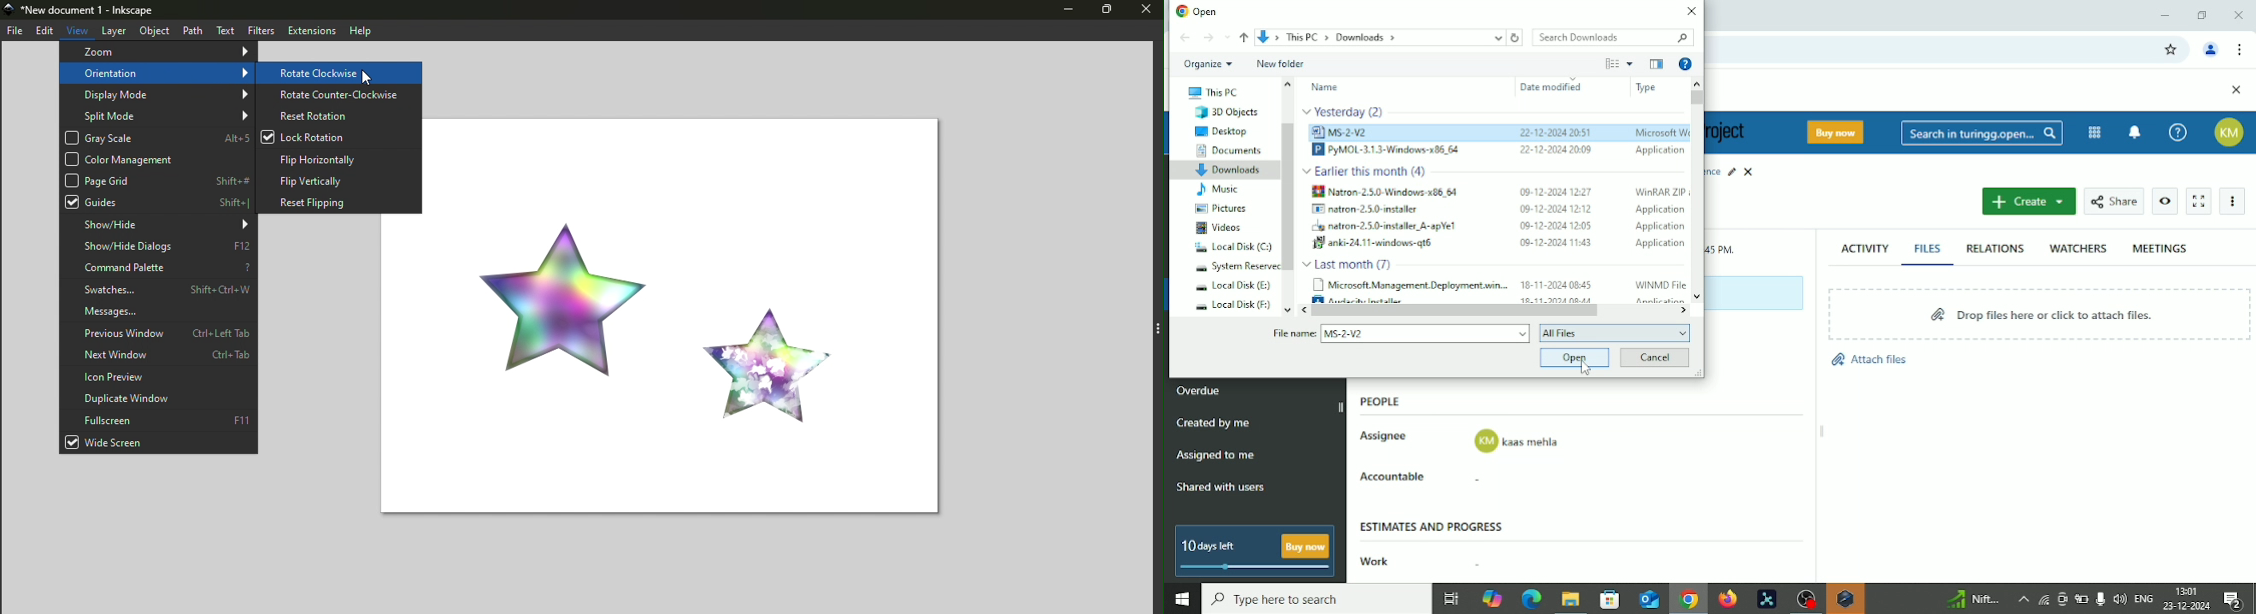 This screenshot has width=2268, height=616. Describe the element at coordinates (339, 115) in the screenshot. I see `Reset rotation` at that location.